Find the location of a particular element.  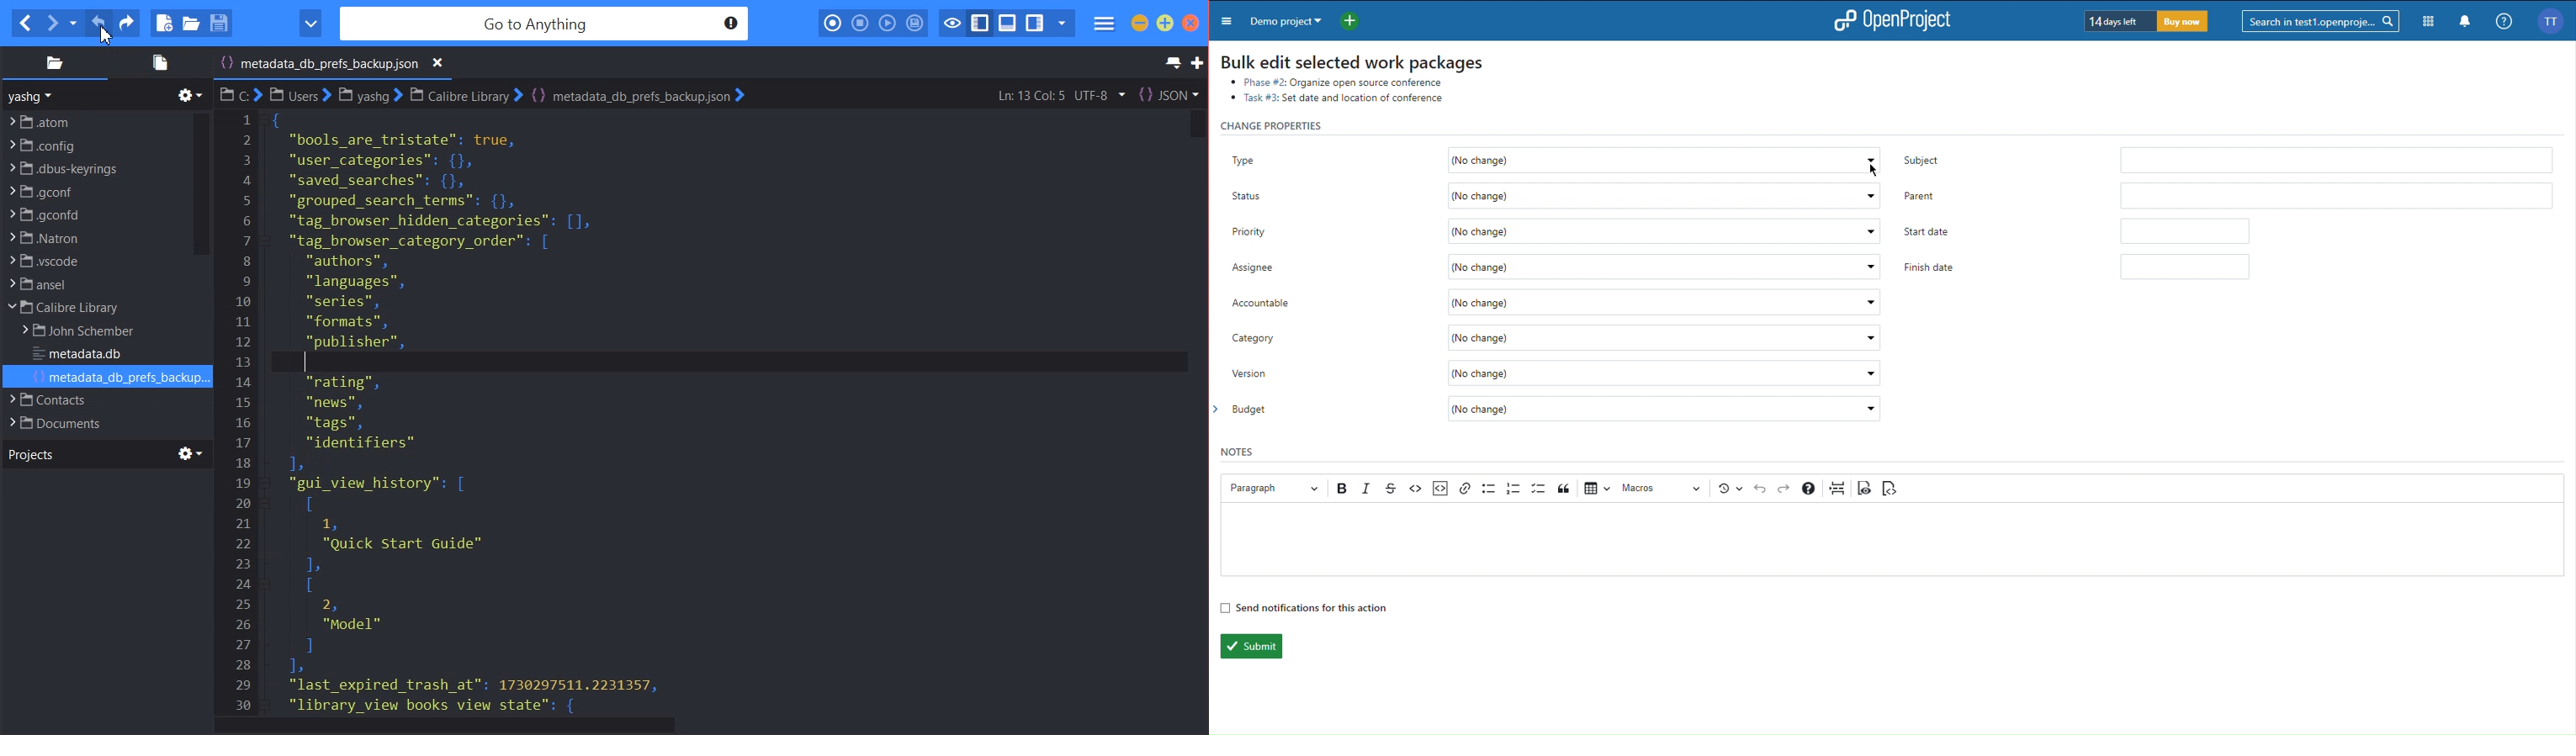

Submit is located at coordinates (1250, 646).